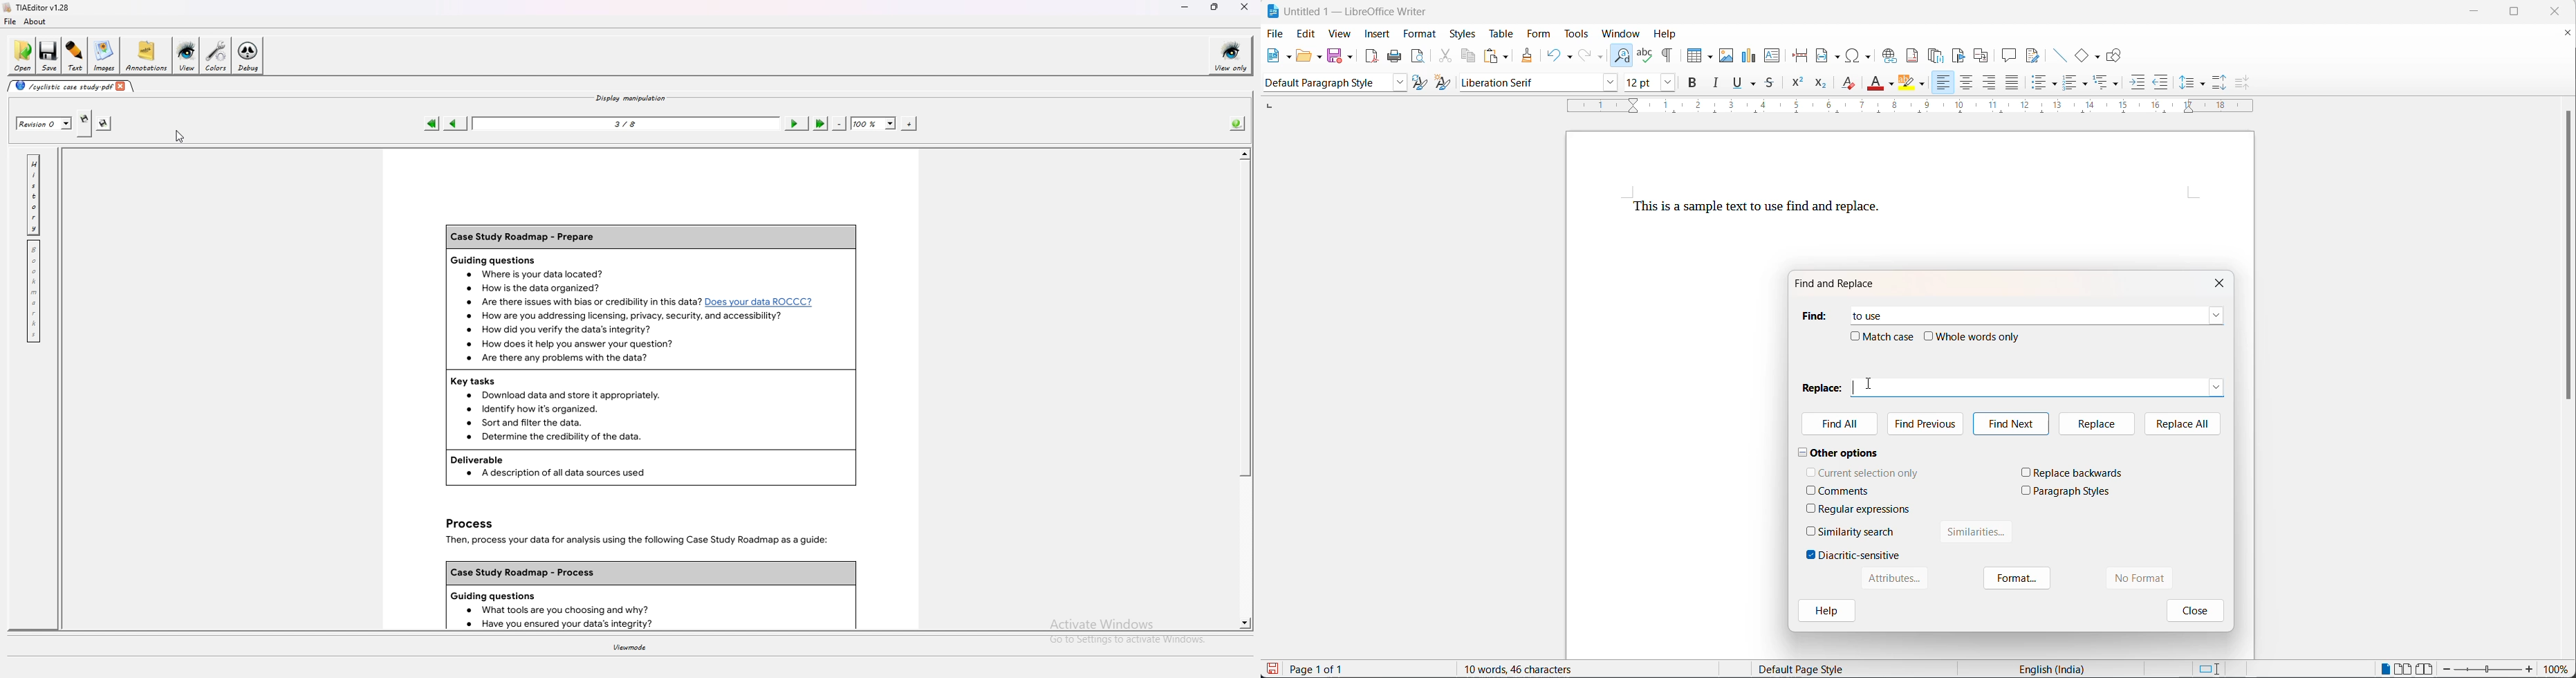 The width and height of the screenshot is (2576, 700). What do you see at coordinates (2046, 386) in the screenshot?
I see `replace textbox` at bounding box center [2046, 386].